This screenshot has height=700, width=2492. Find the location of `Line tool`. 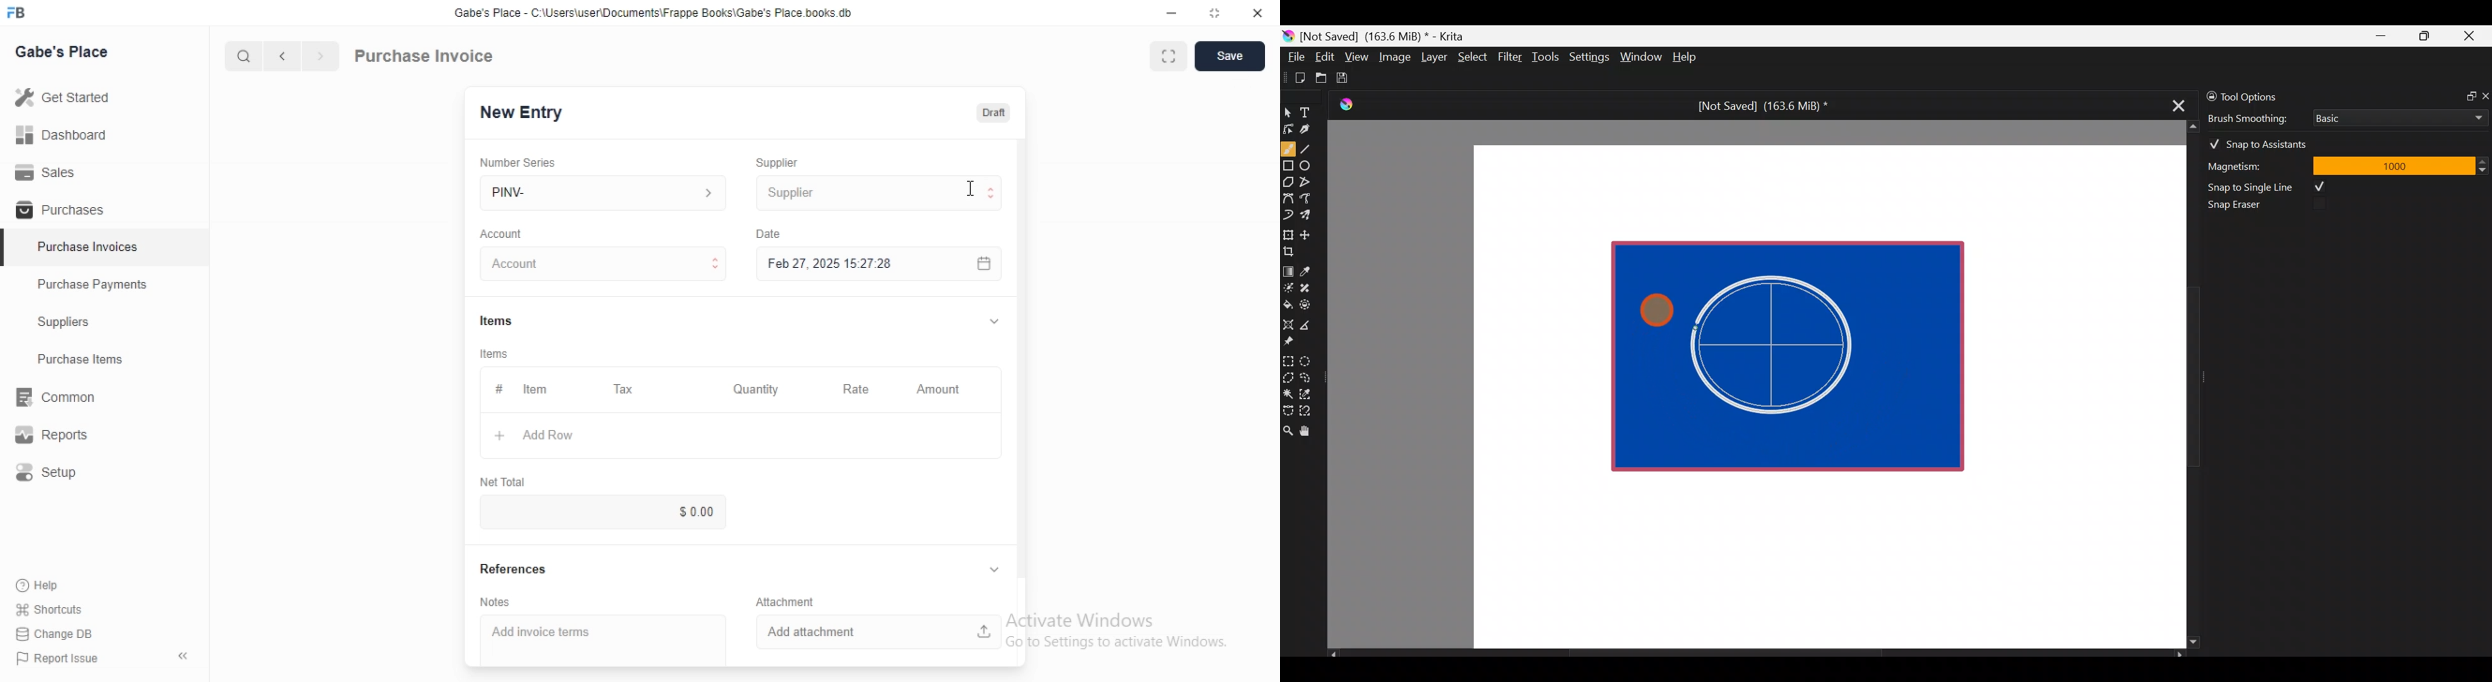

Line tool is located at coordinates (1313, 148).